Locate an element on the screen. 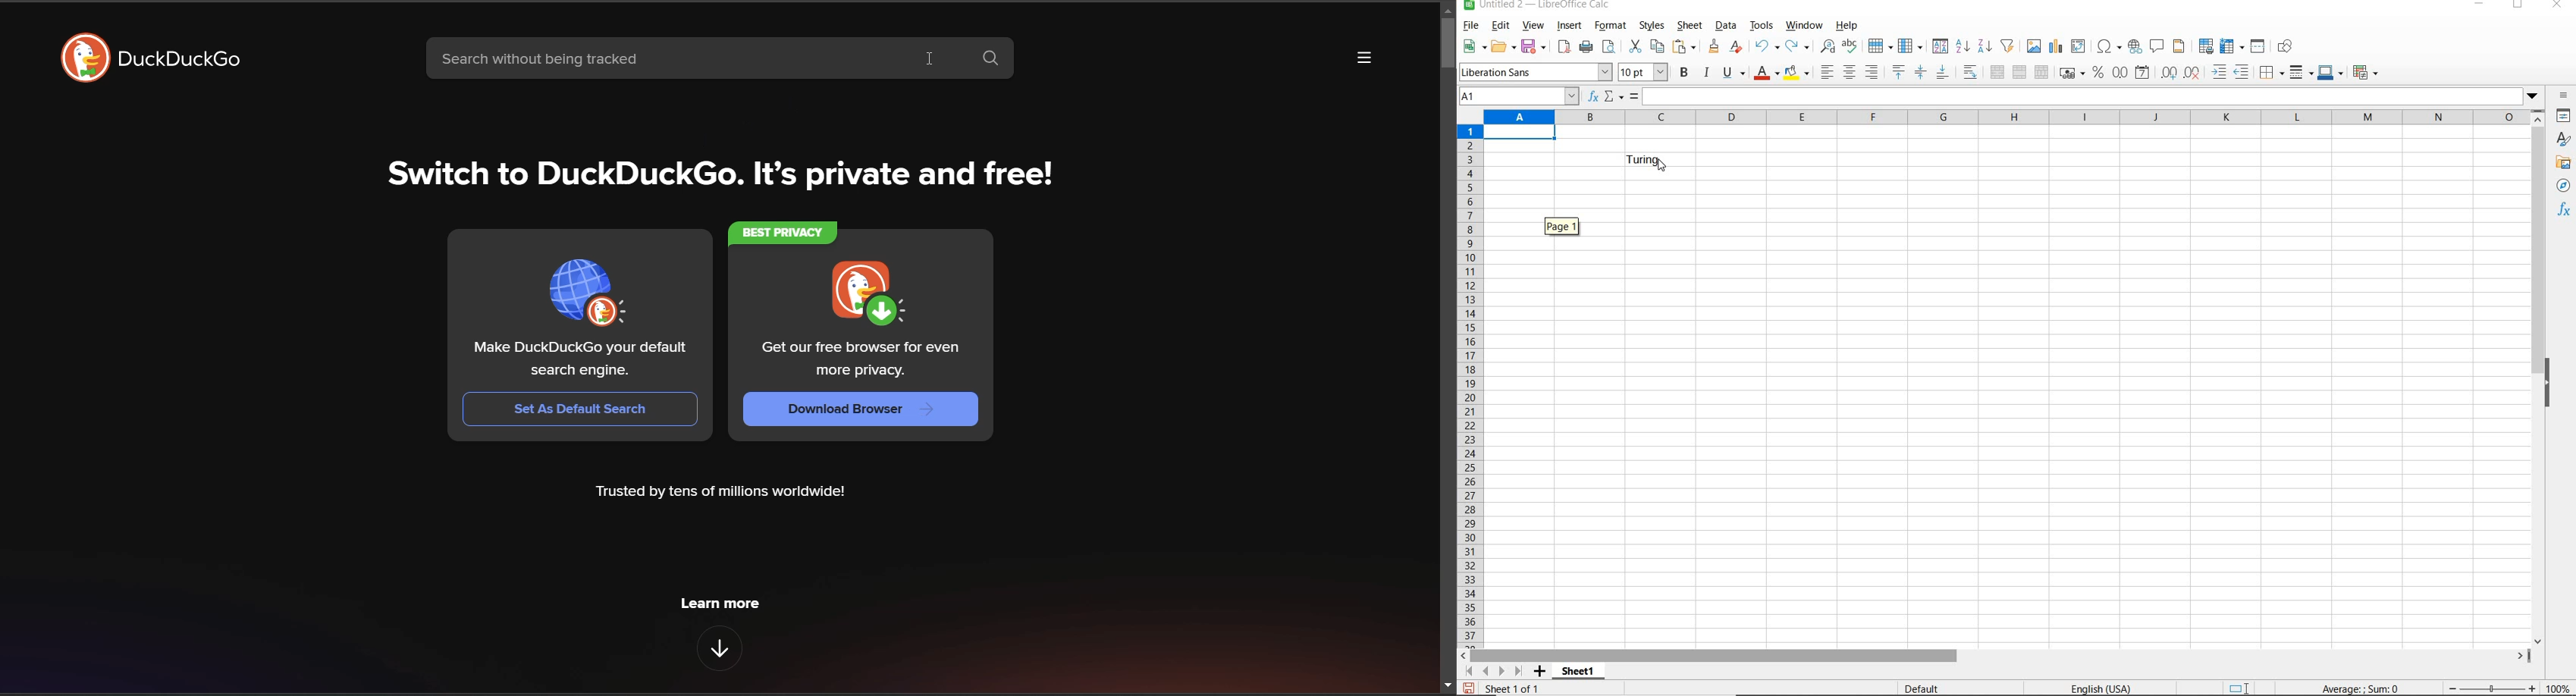 The width and height of the screenshot is (2576, 700). CENTER VERTICALLY is located at coordinates (1921, 73).